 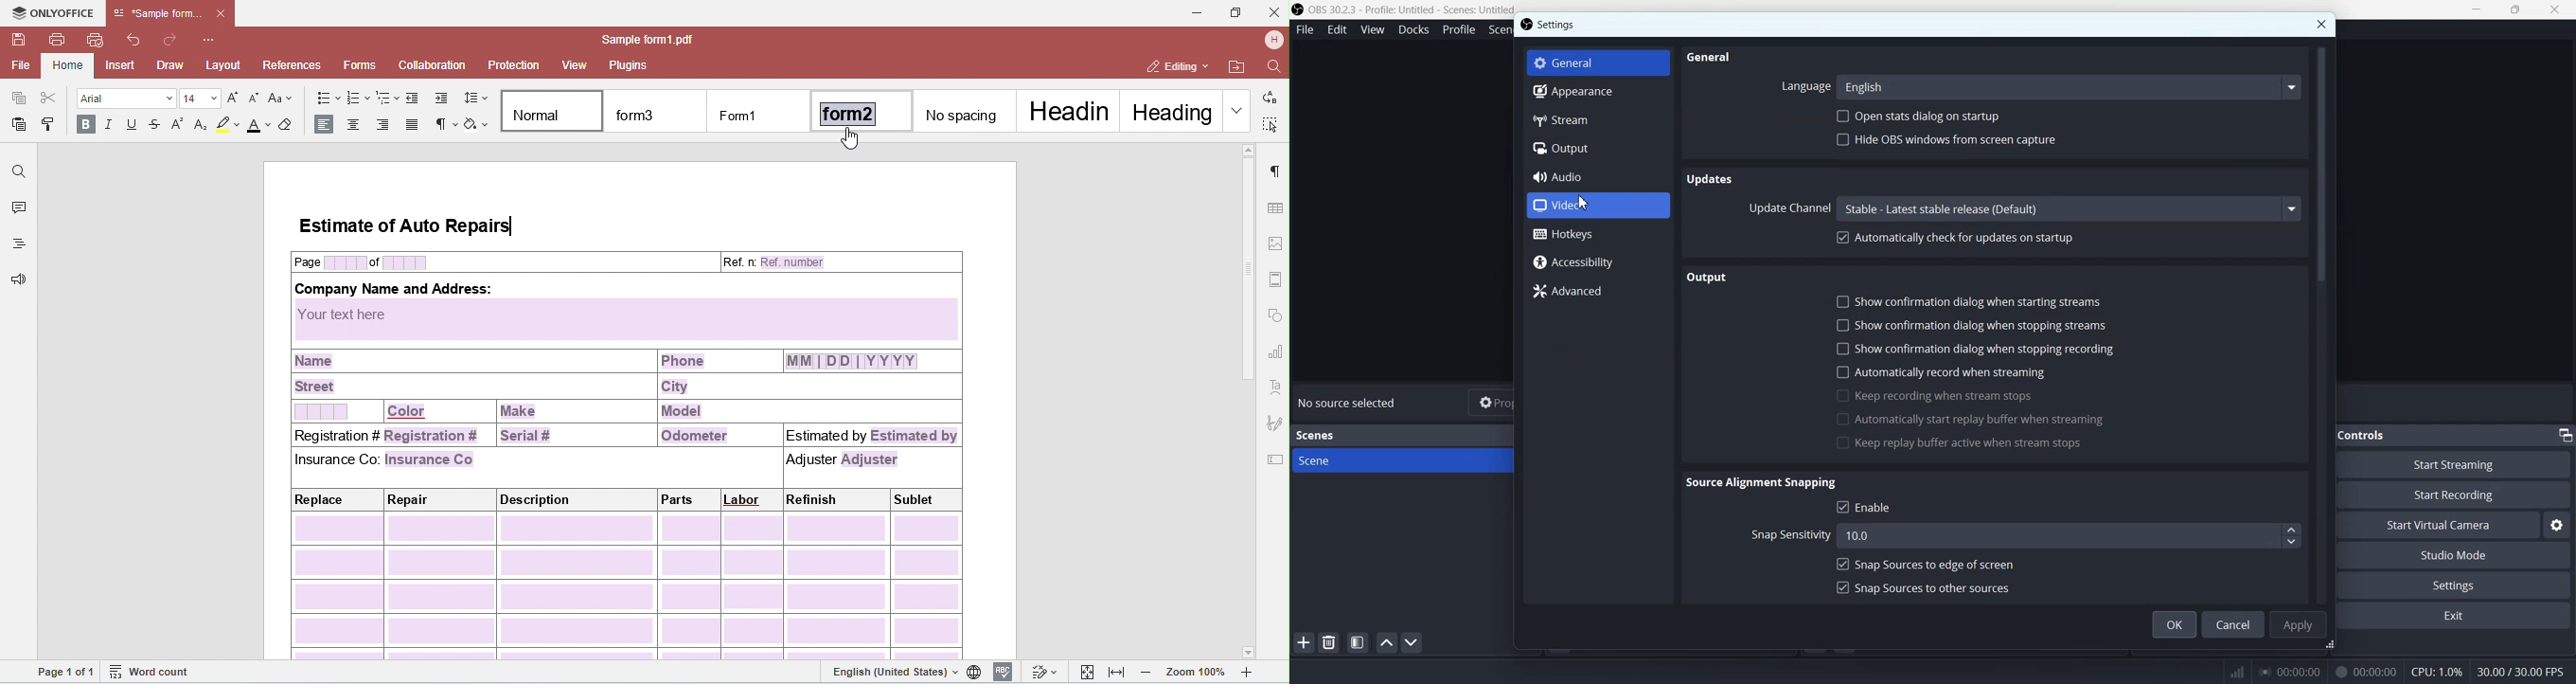 What do you see at coordinates (1965, 238) in the screenshot?
I see `Automatically check for updates on startup` at bounding box center [1965, 238].